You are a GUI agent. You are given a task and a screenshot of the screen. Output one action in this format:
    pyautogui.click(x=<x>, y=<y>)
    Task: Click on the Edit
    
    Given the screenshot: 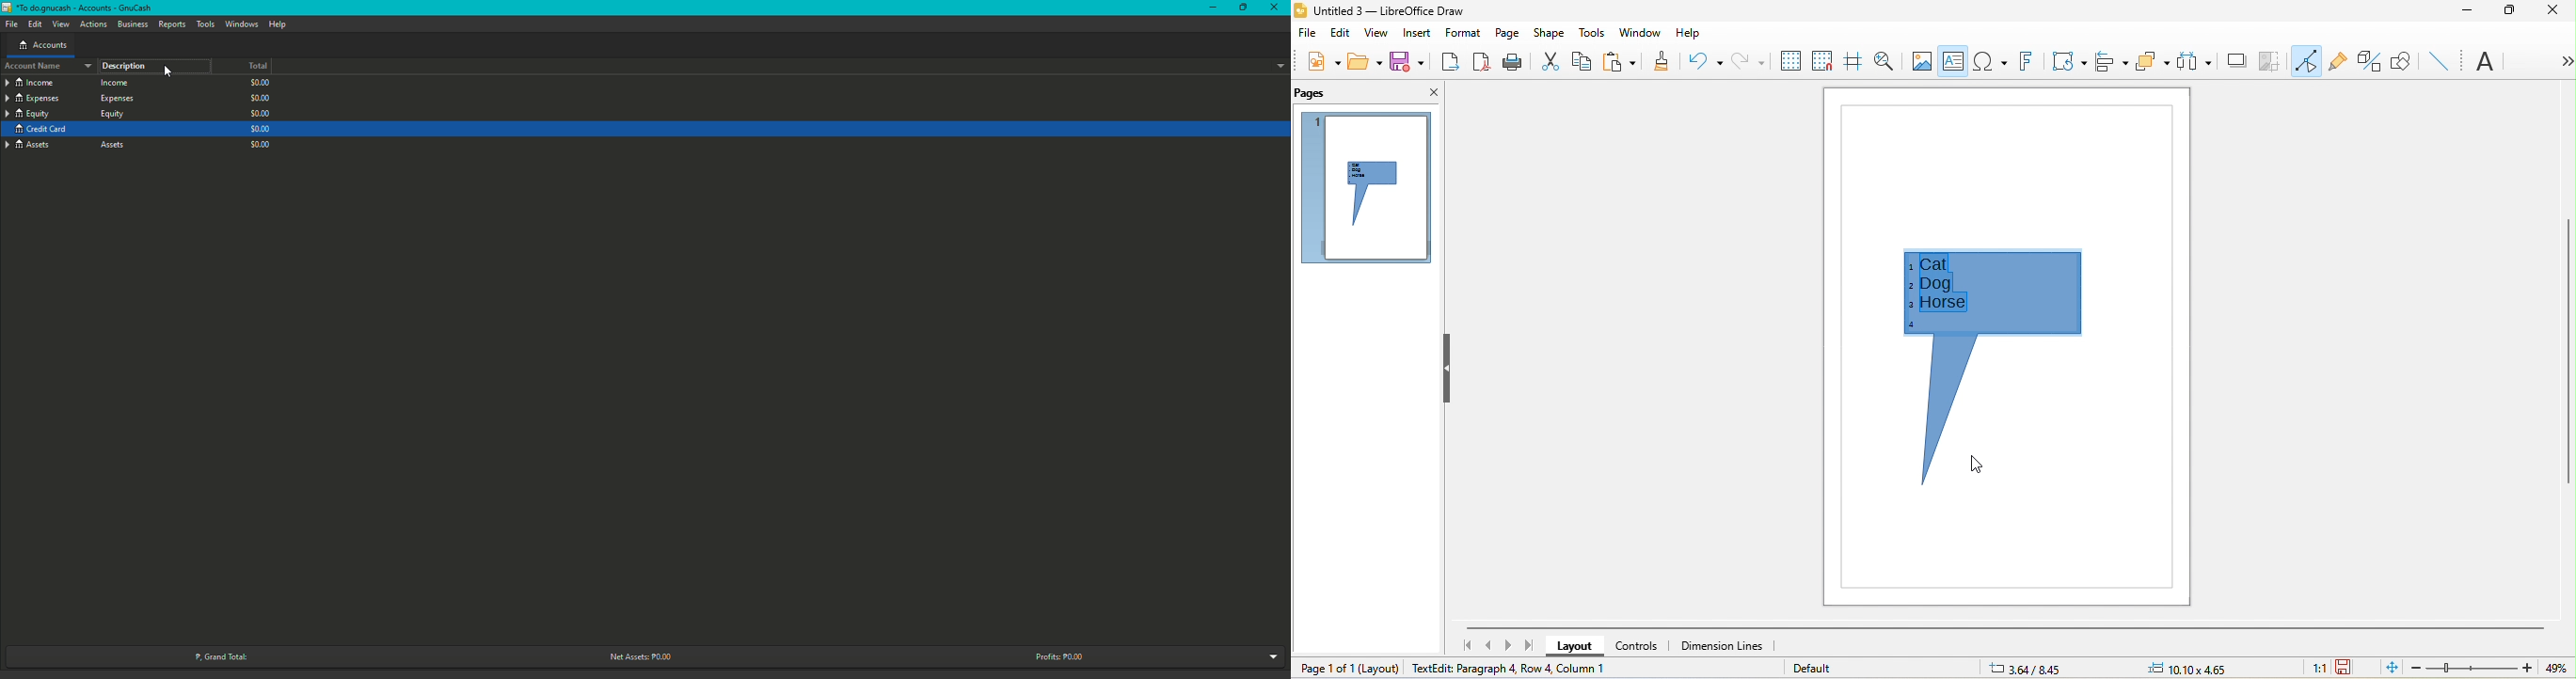 What is the action you would take?
    pyautogui.click(x=33, y=24)
    